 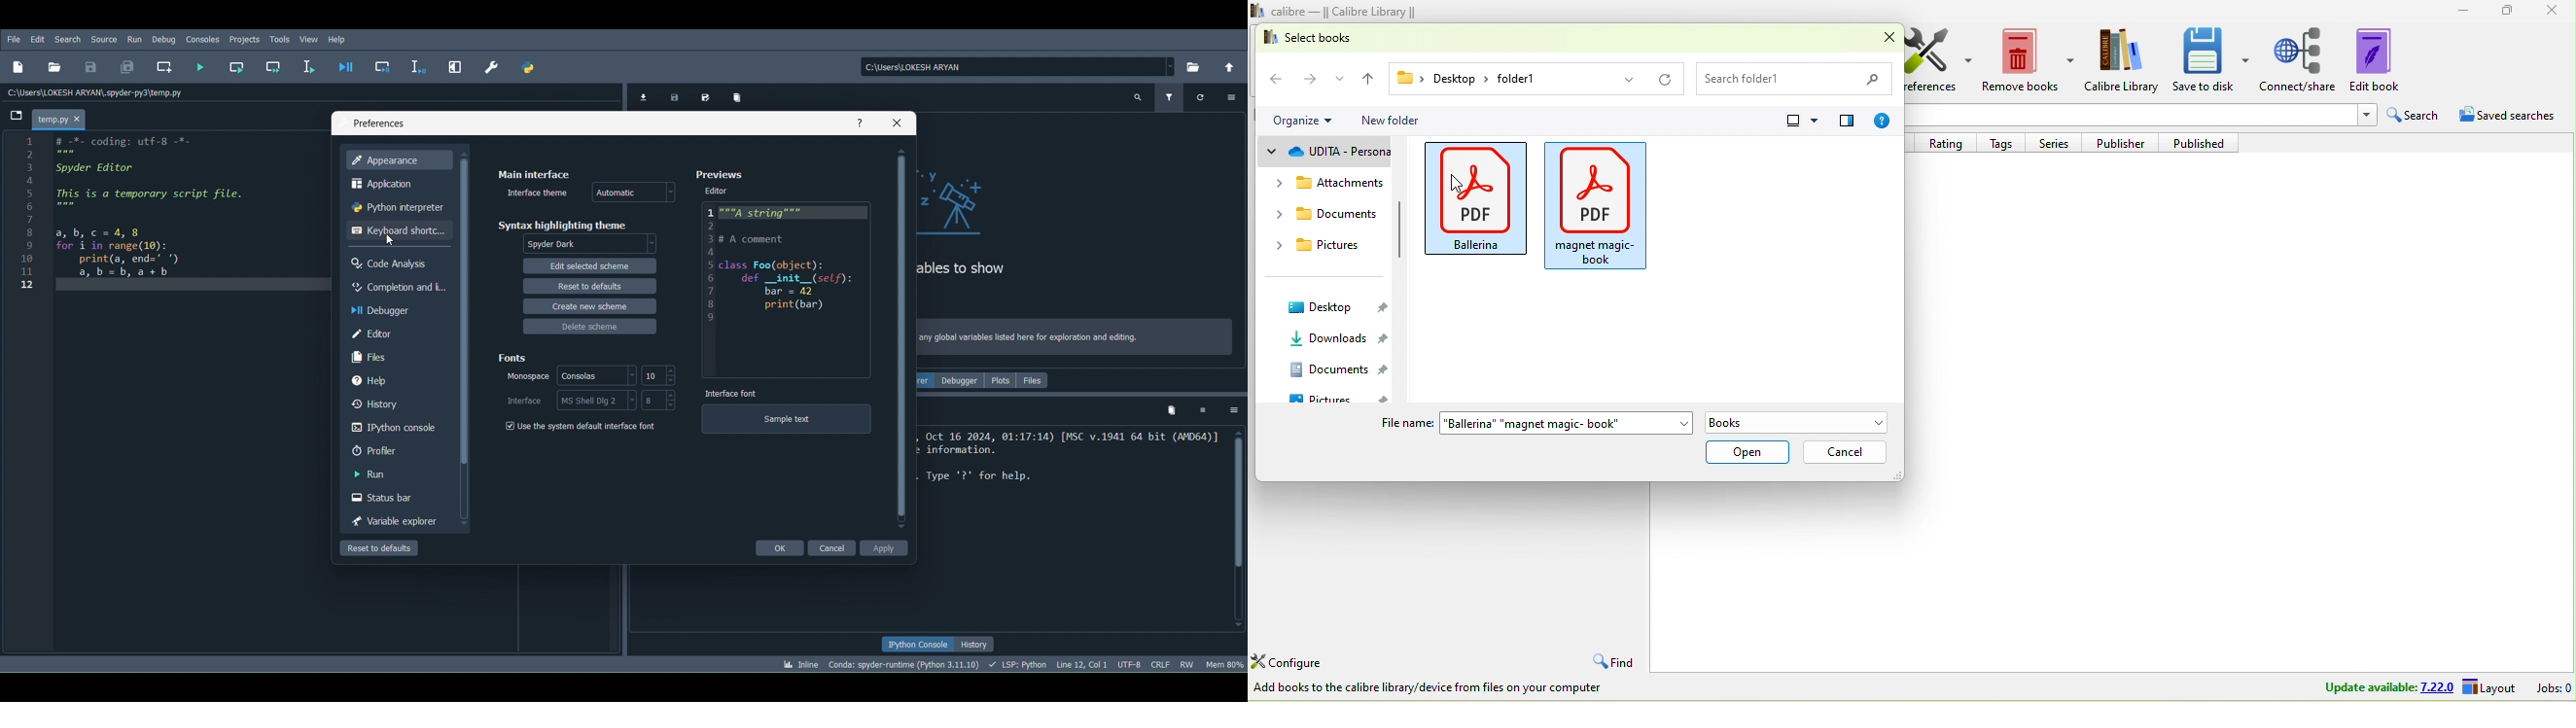 What do you see at coordinates (2554, 13) in the screenshot?
I see `close` at bounding box center [2554, 13].